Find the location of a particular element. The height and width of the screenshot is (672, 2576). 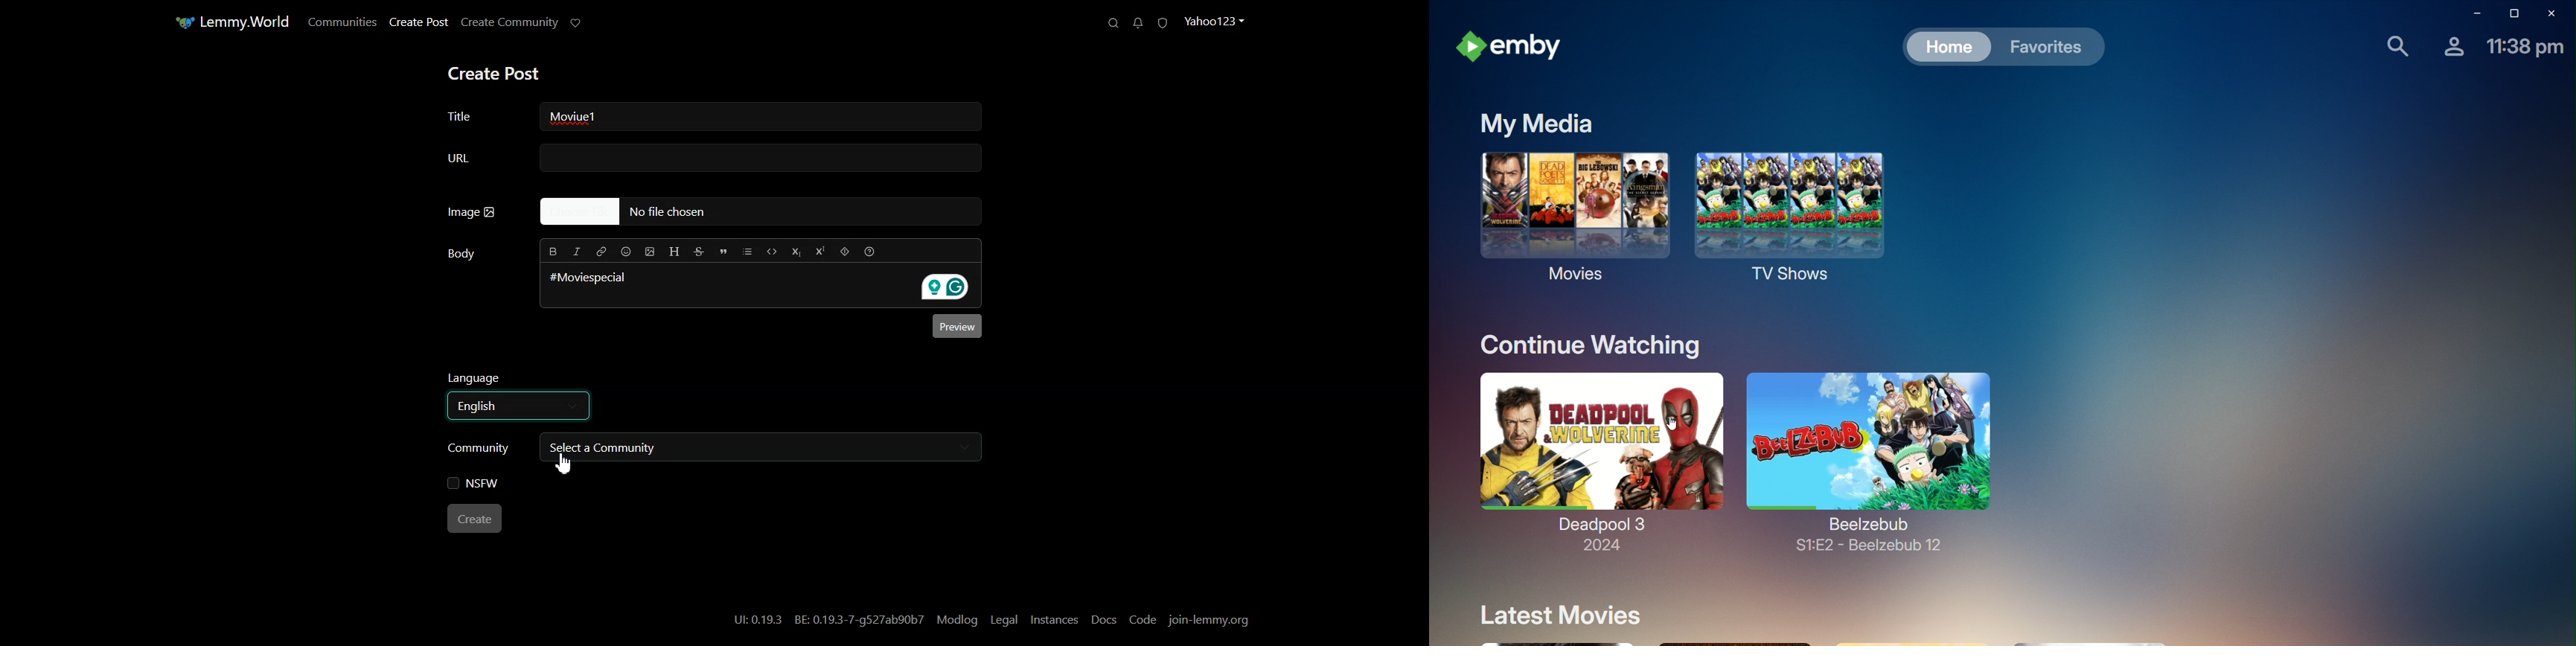

Language is located at coordinates (520, 380).